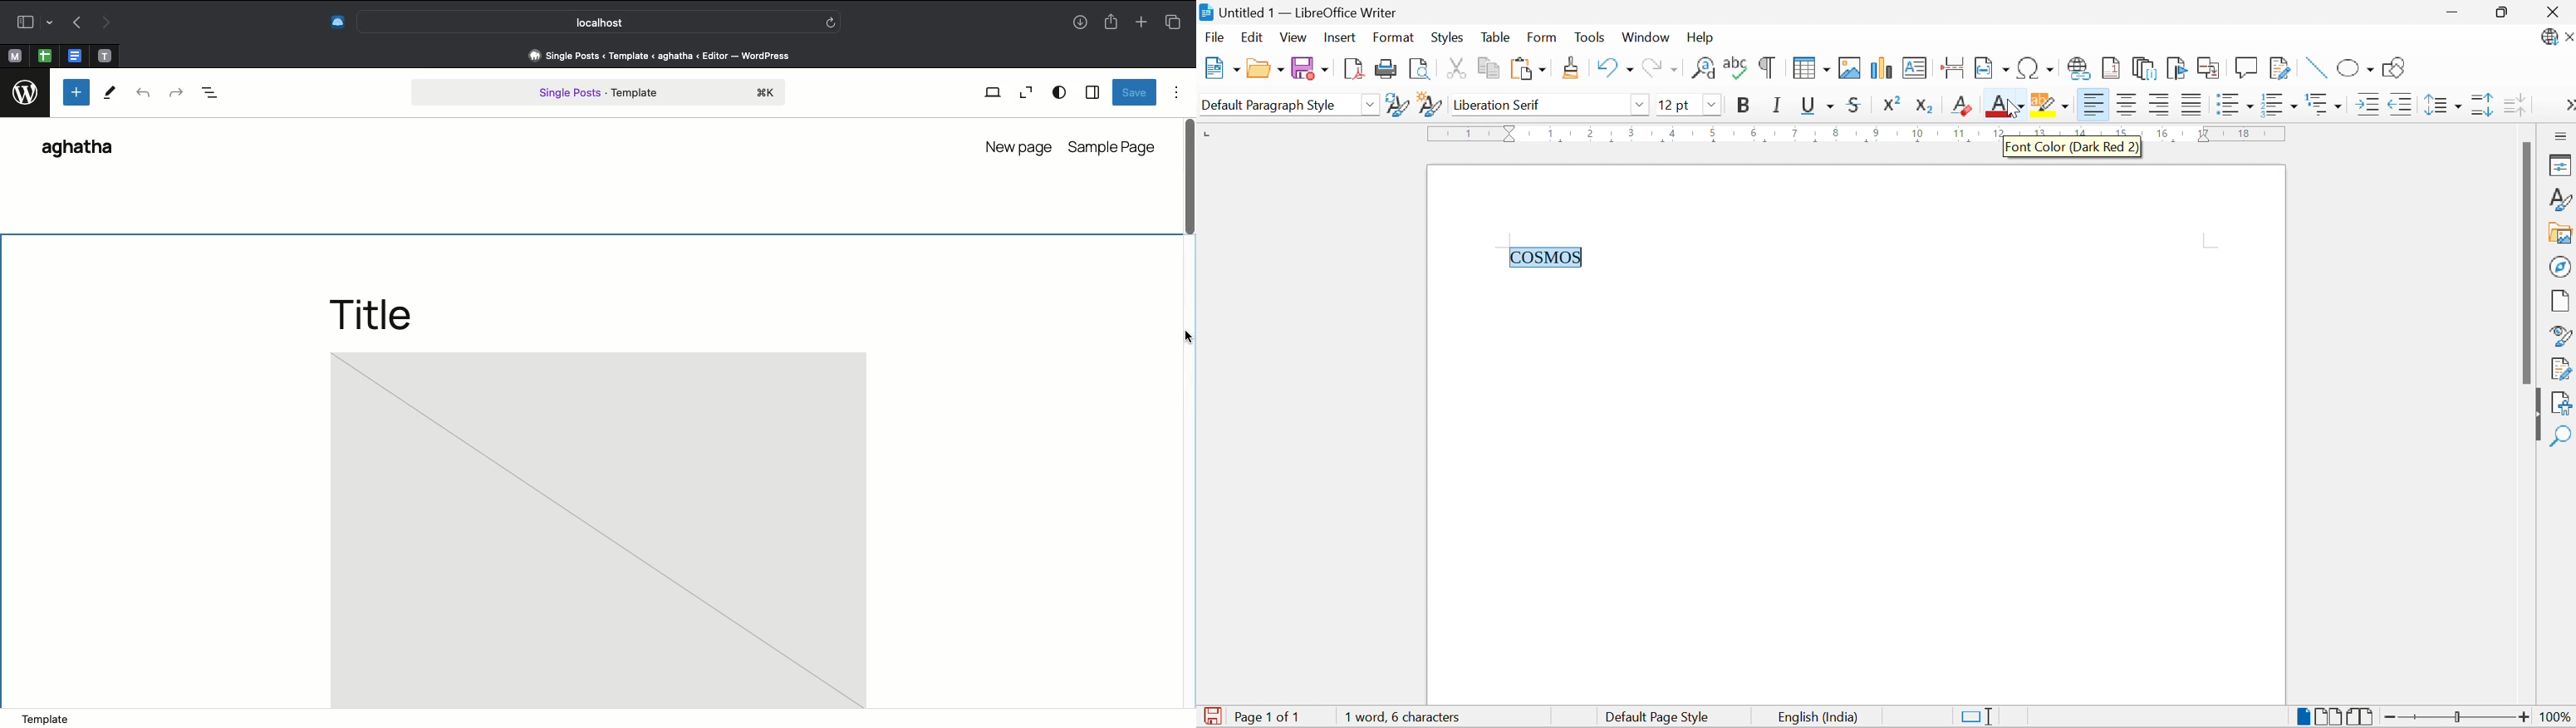  I want to click on Search bar, so click(601, 22).